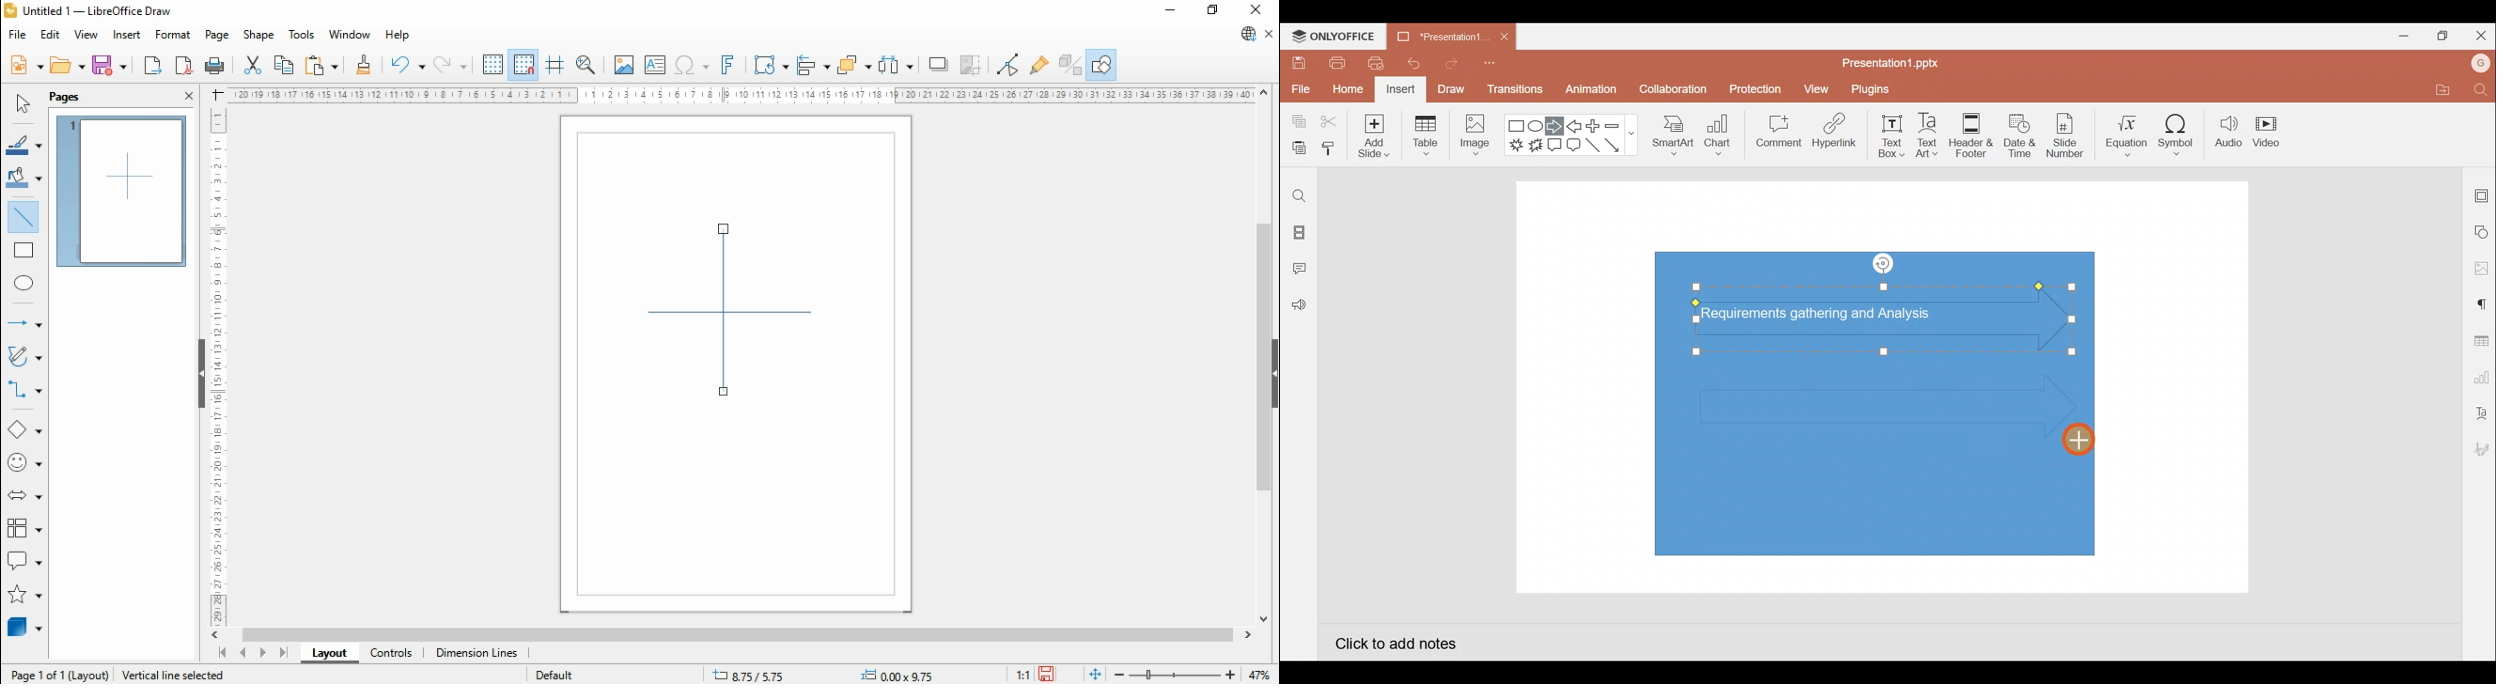 This screenshot has width=2520, height=700. I want to click on Plugins, so click(1879, 87).